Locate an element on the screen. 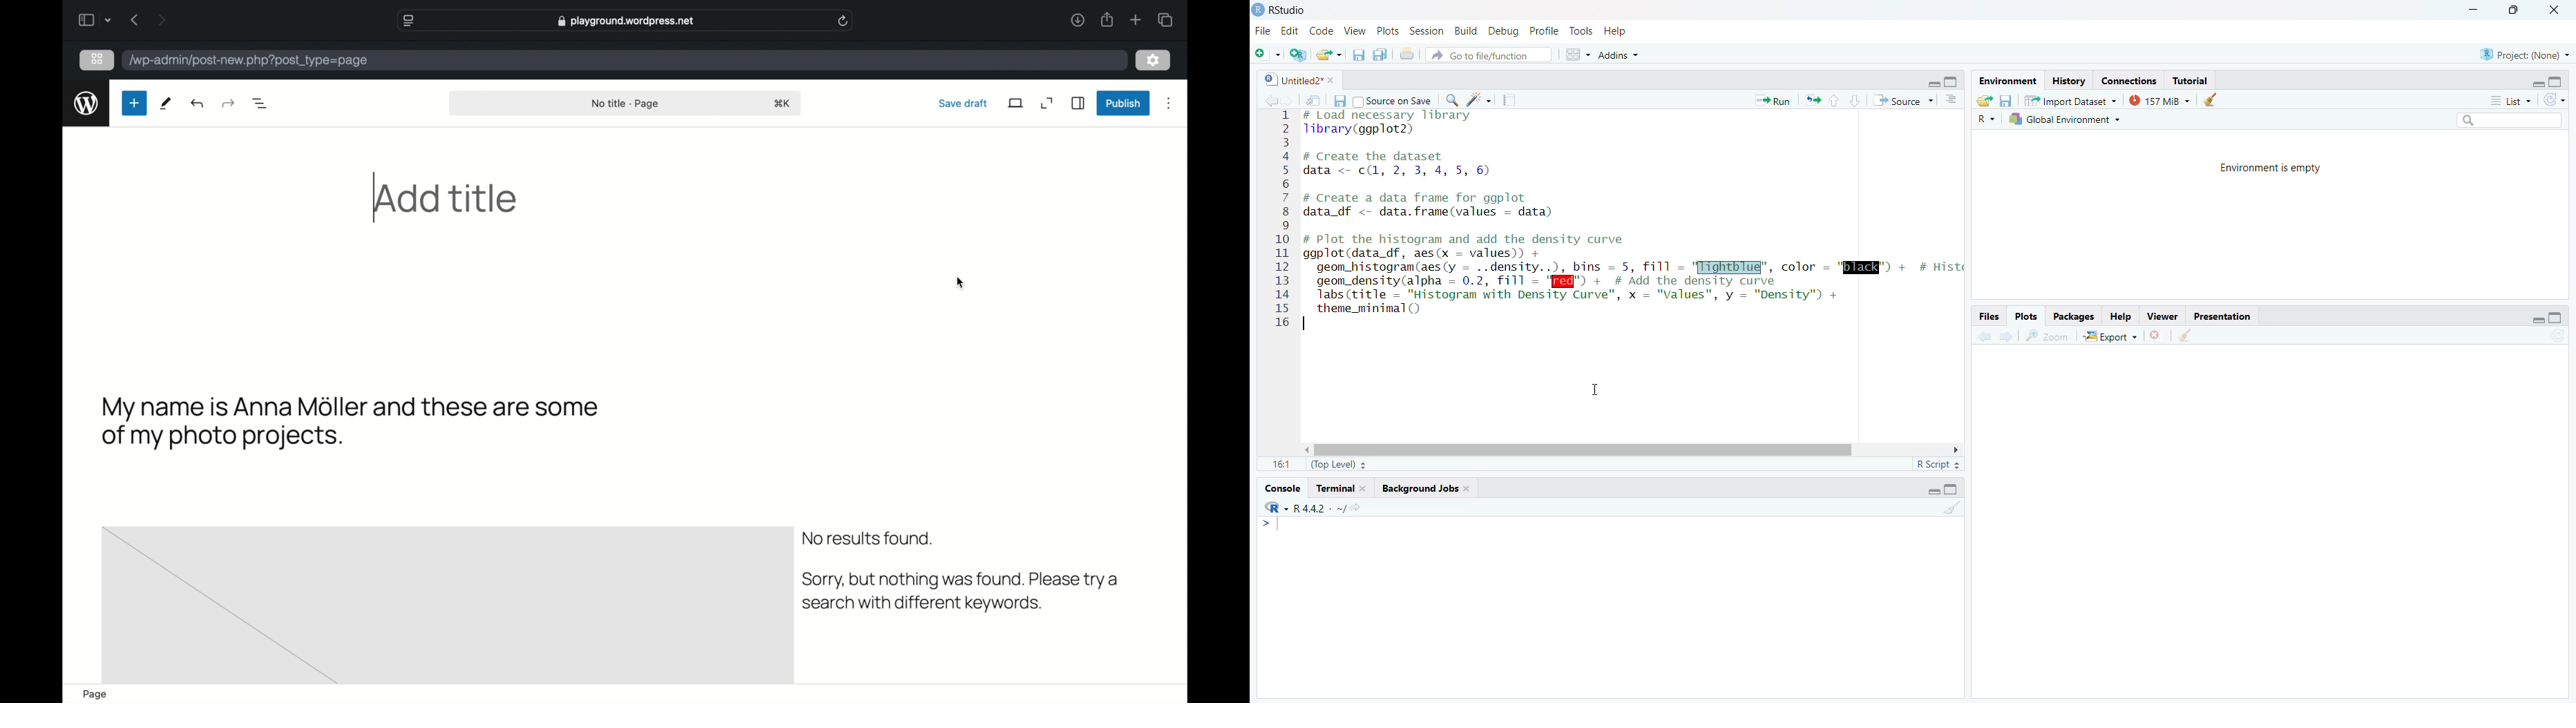 Image resolution: width=2576 pixels, height=728 pixels. Tutorial is located at coordinates (2191, 80).